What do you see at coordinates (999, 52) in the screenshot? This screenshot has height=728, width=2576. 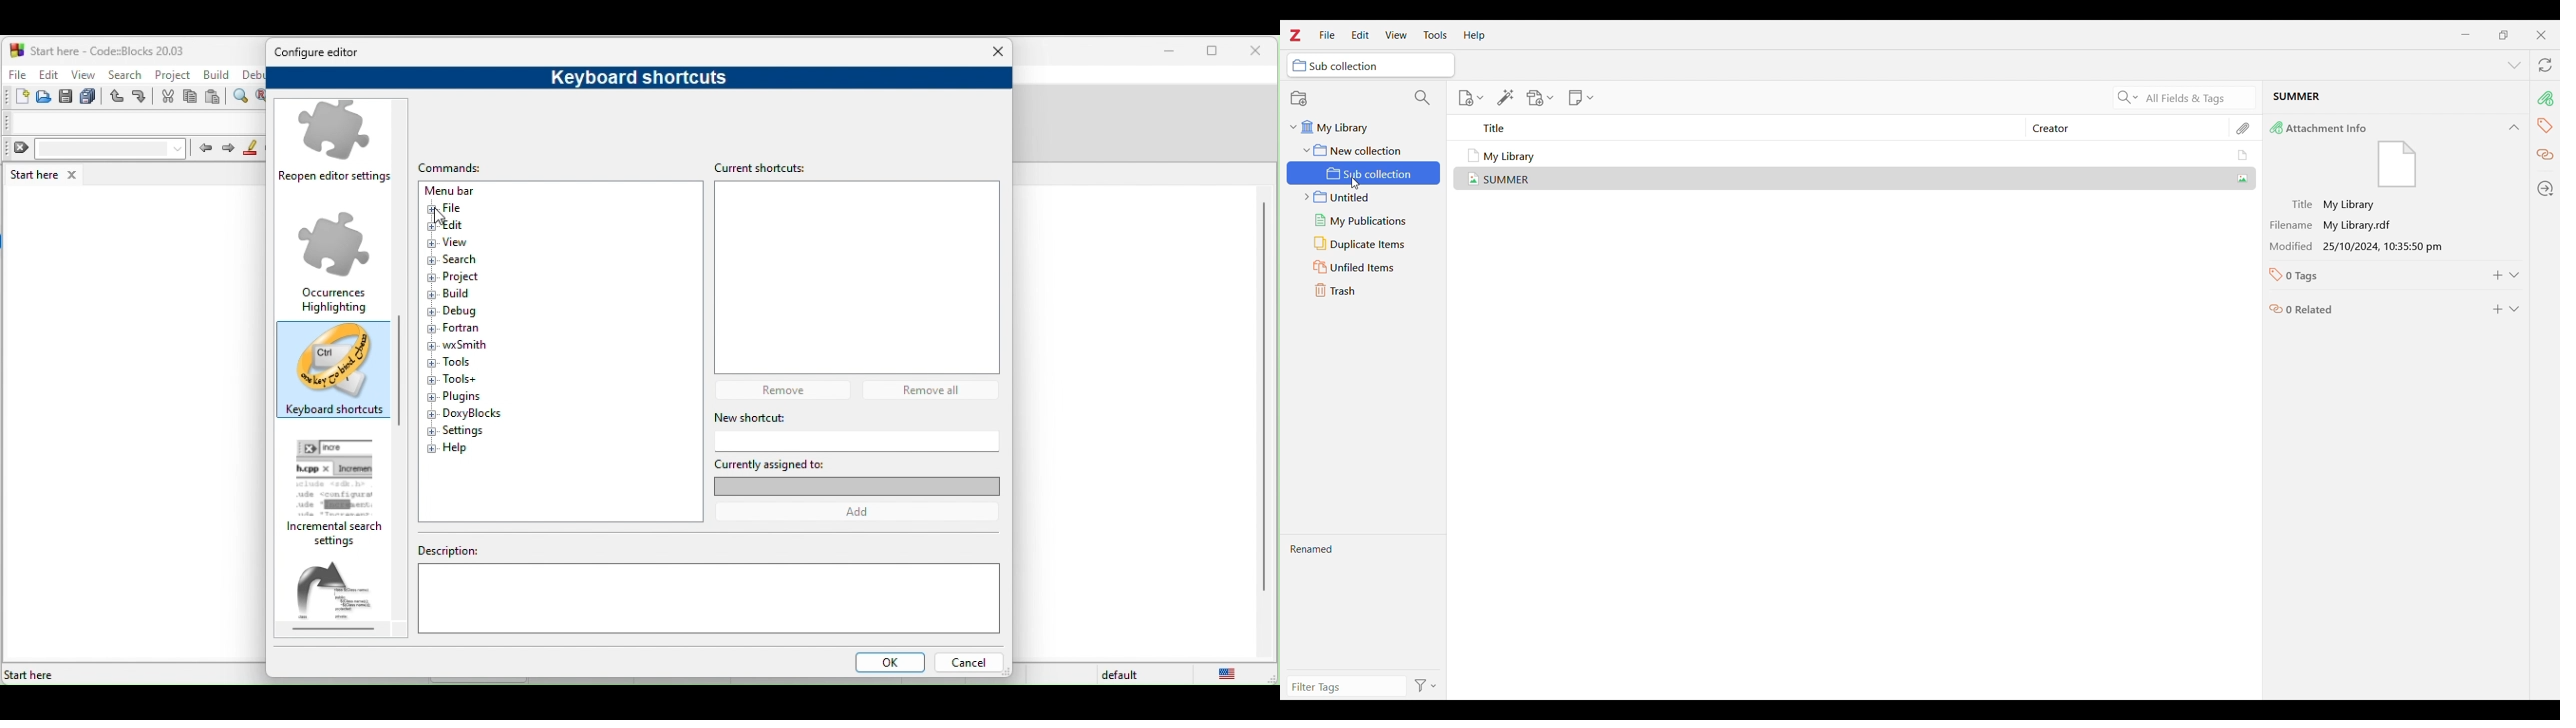 I see `Close` at bounding box center [999, 52].